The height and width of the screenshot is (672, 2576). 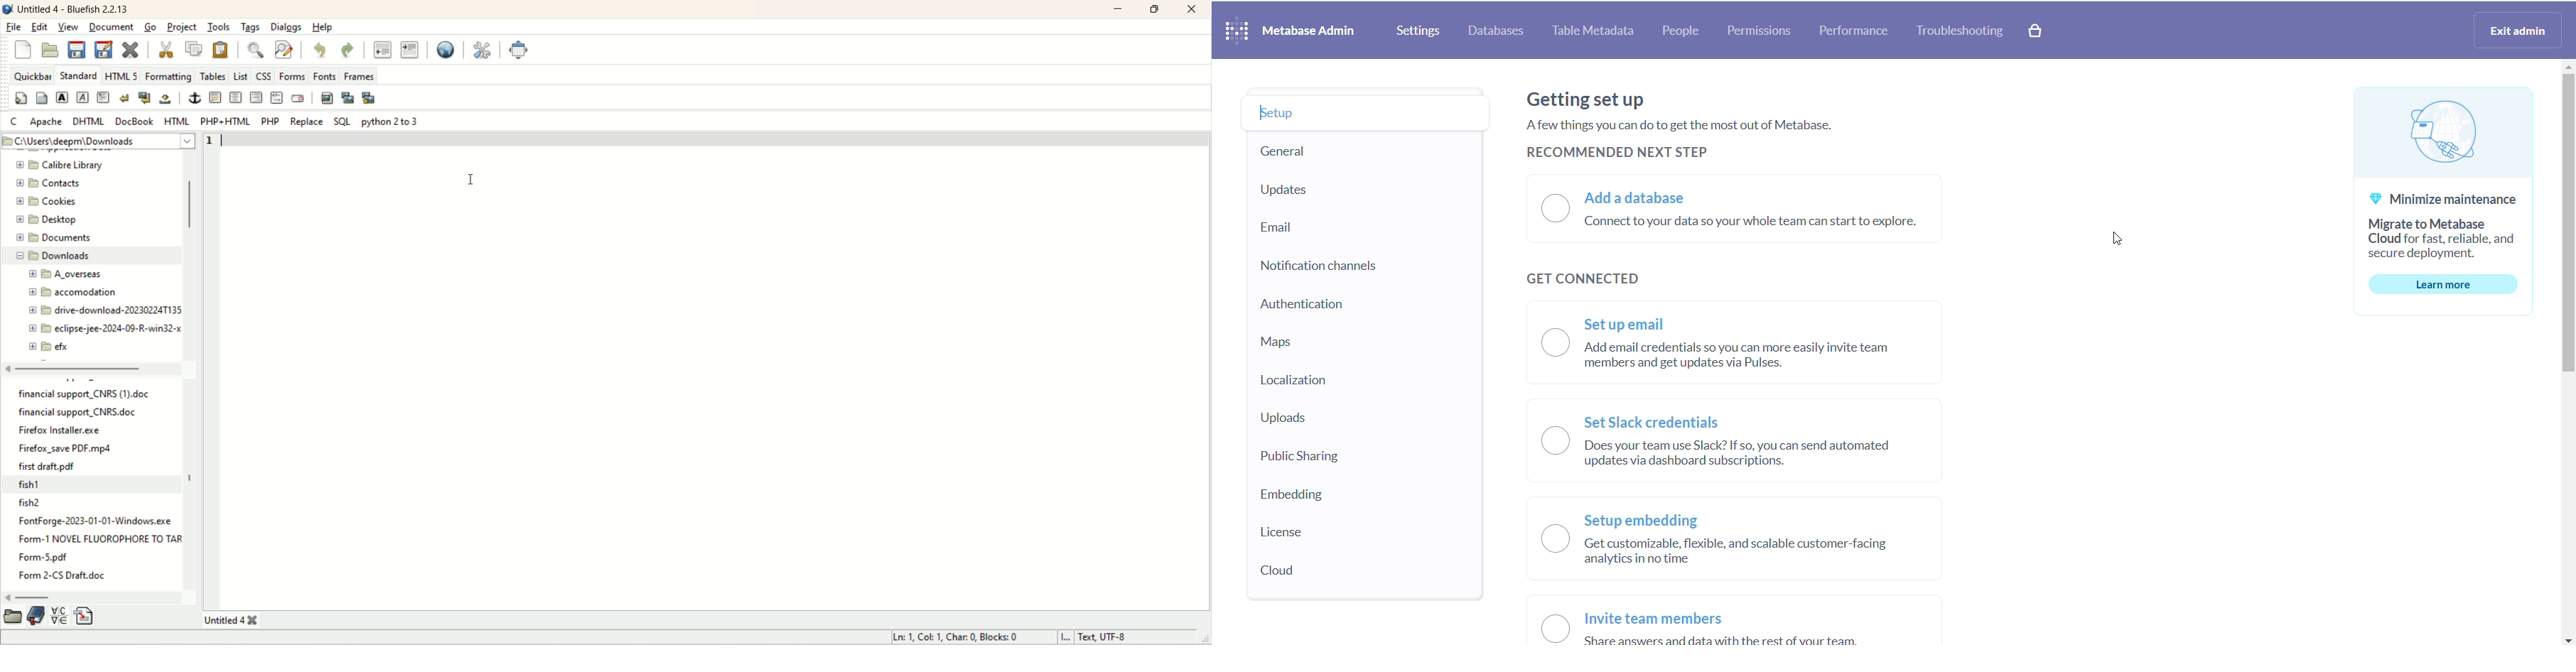 I want to click on advance find and replace, so click(x=285, y=50).